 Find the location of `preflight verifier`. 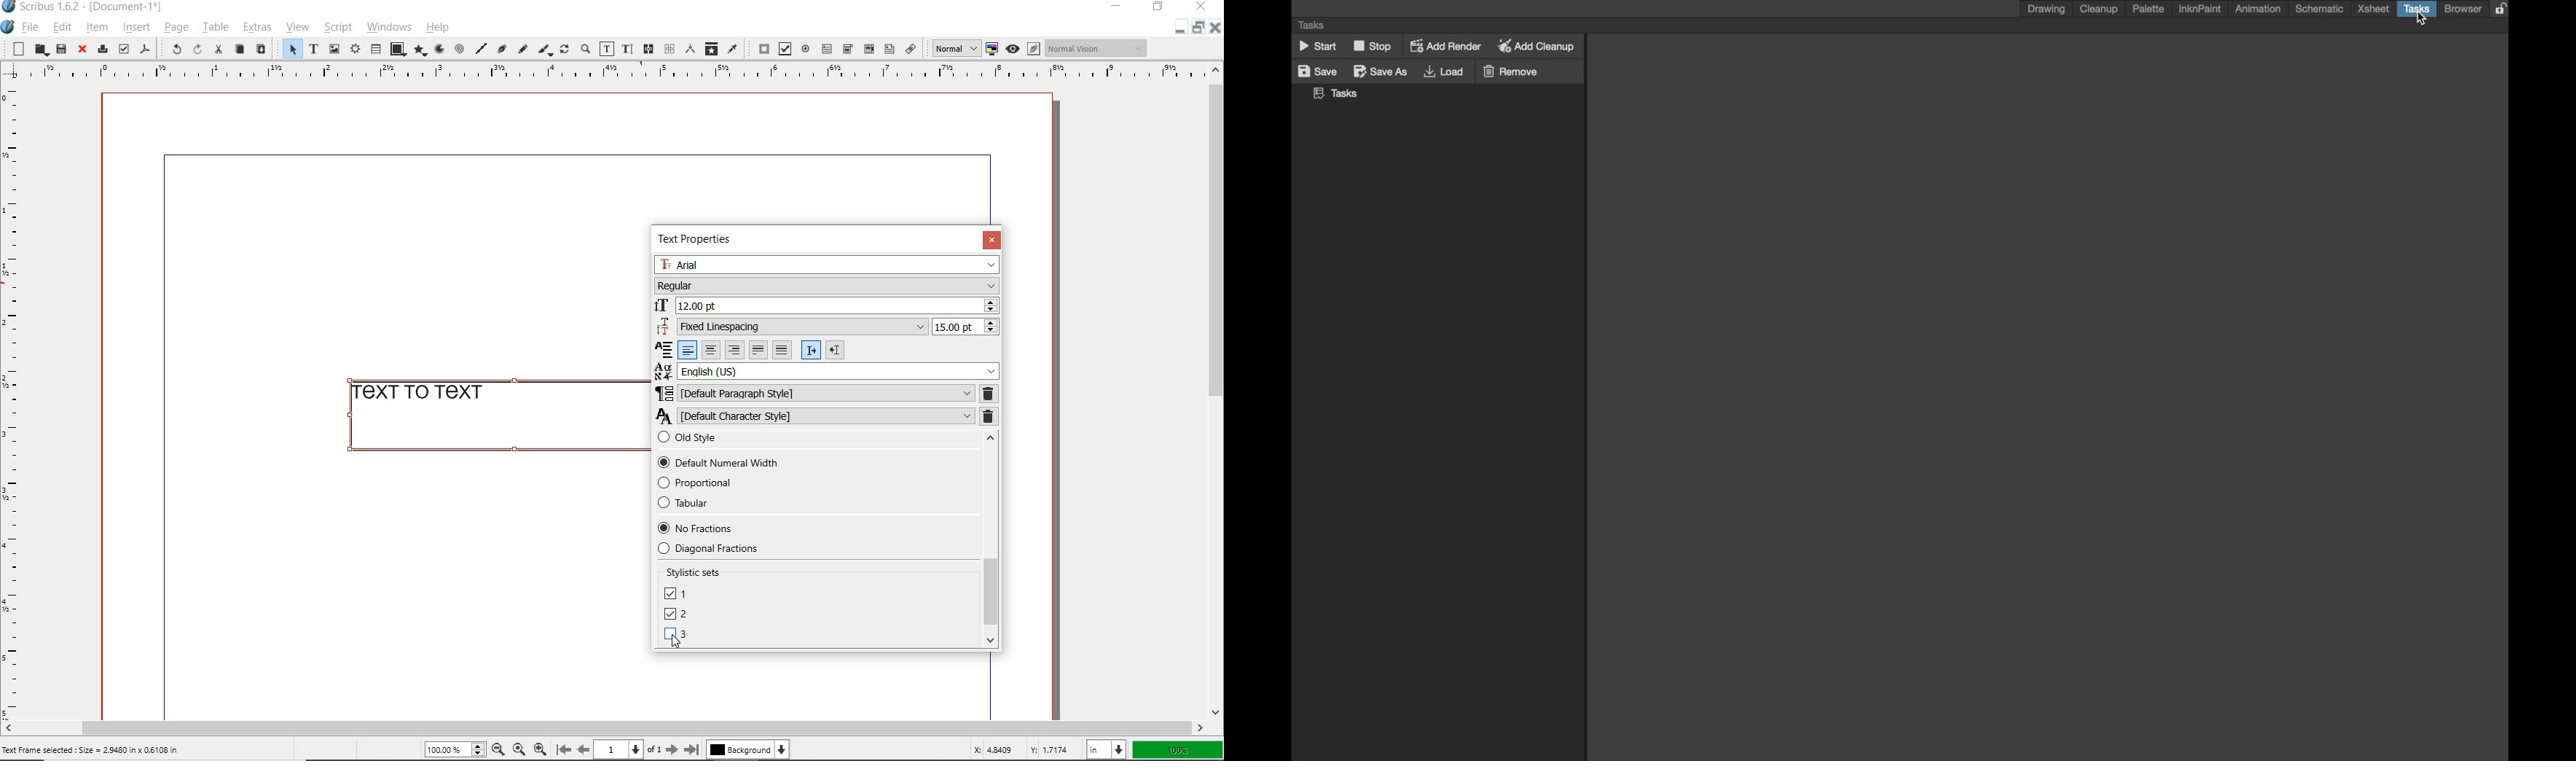

preflight verifier is located at coordinates (124, 50).